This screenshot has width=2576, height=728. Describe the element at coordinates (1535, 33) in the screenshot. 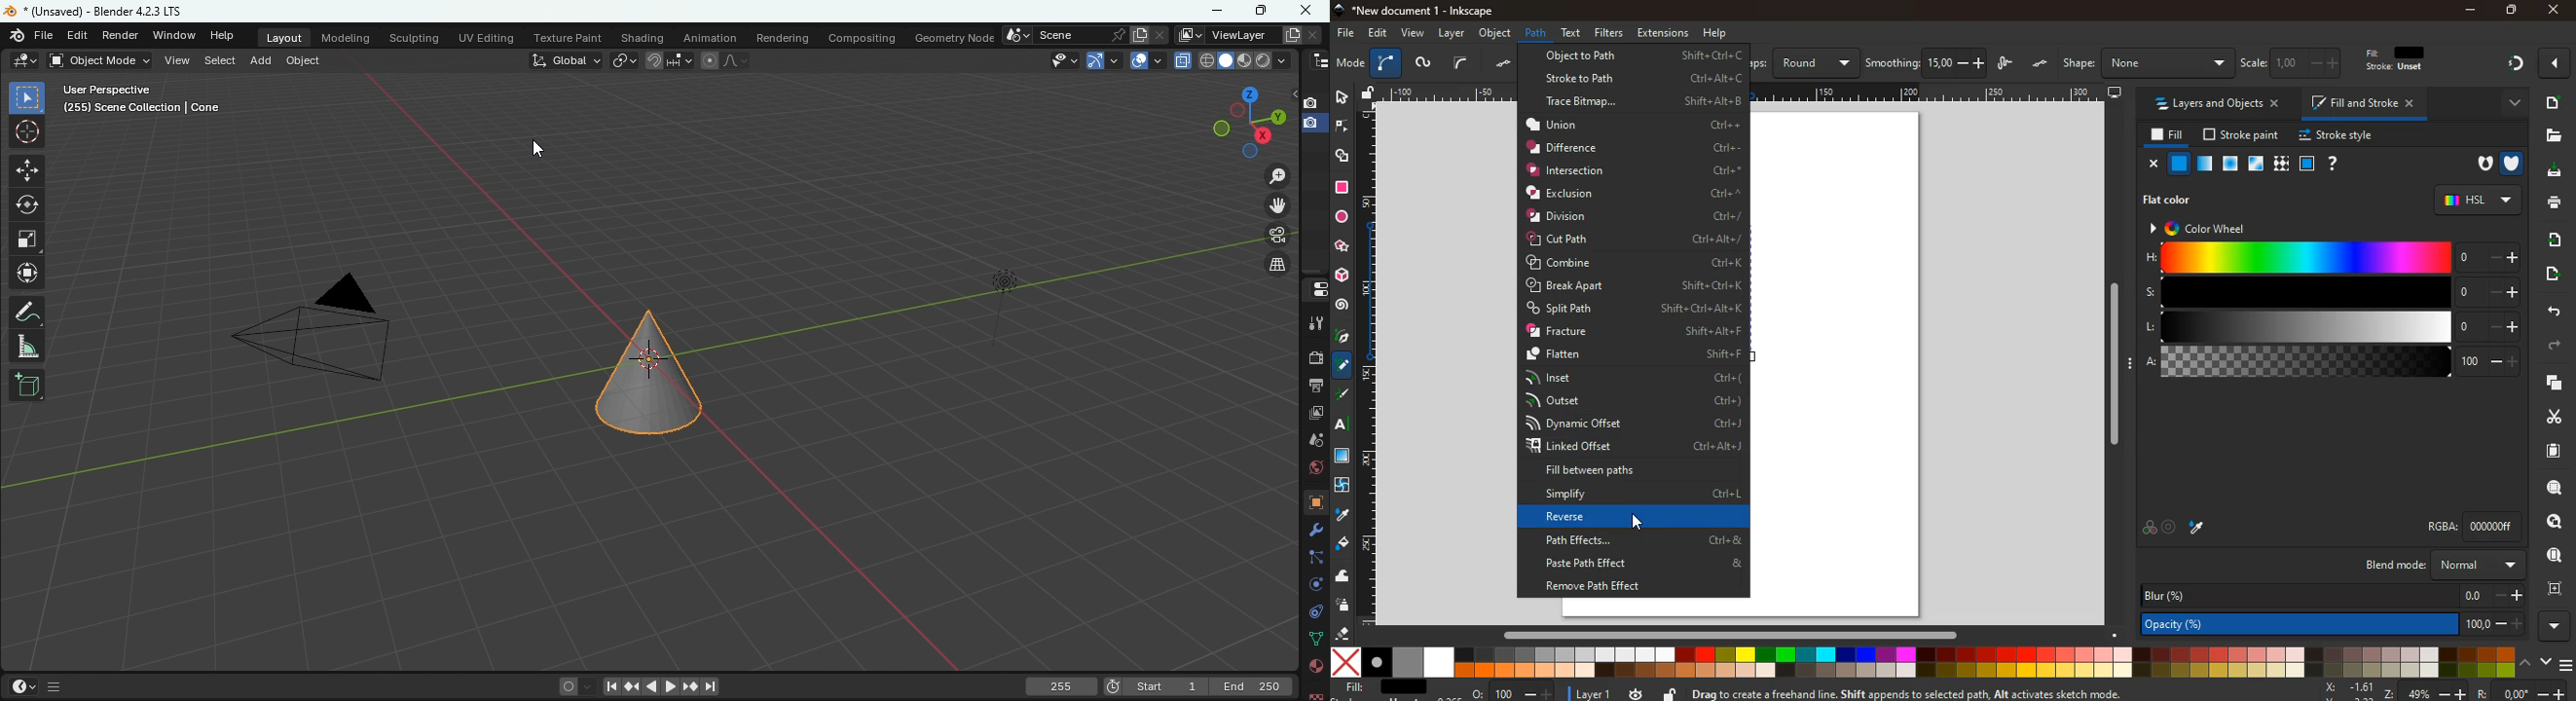

I see `path` at that location.